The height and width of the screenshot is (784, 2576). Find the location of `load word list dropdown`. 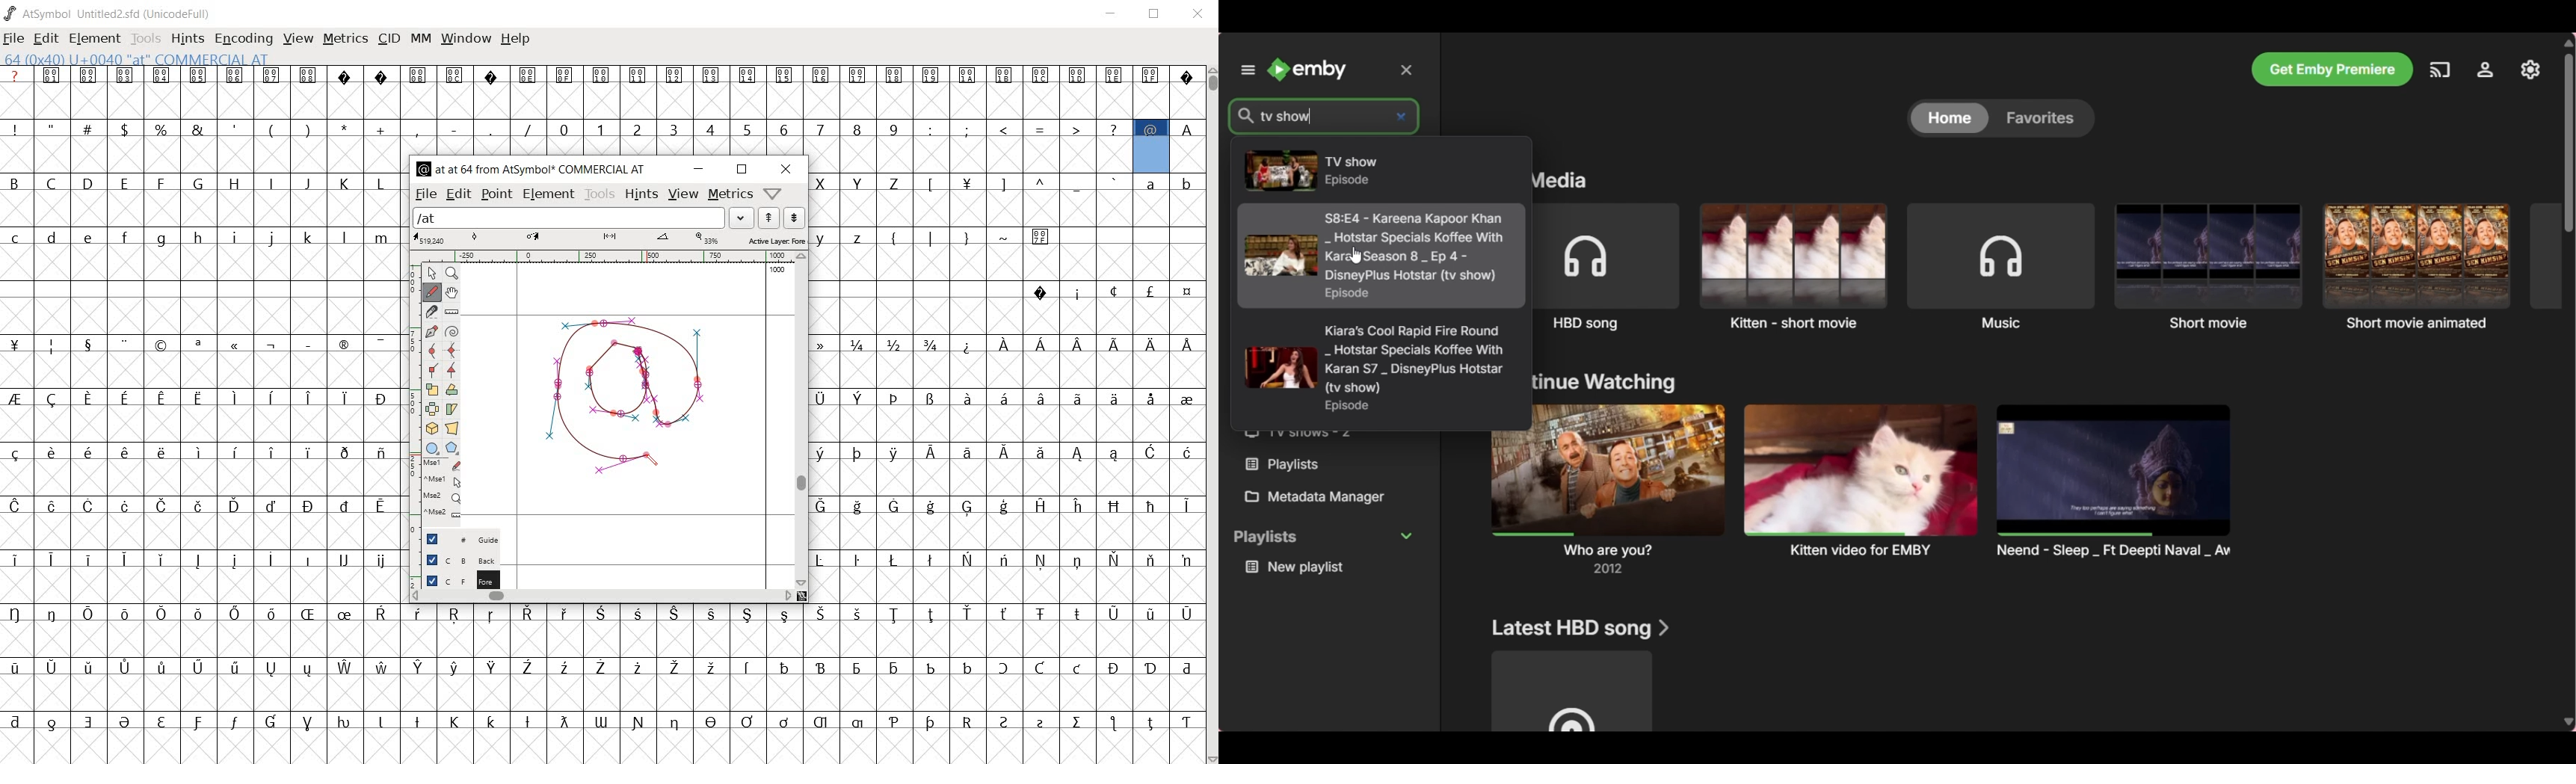

load word list dropdown is located at coordinates (743, 218).